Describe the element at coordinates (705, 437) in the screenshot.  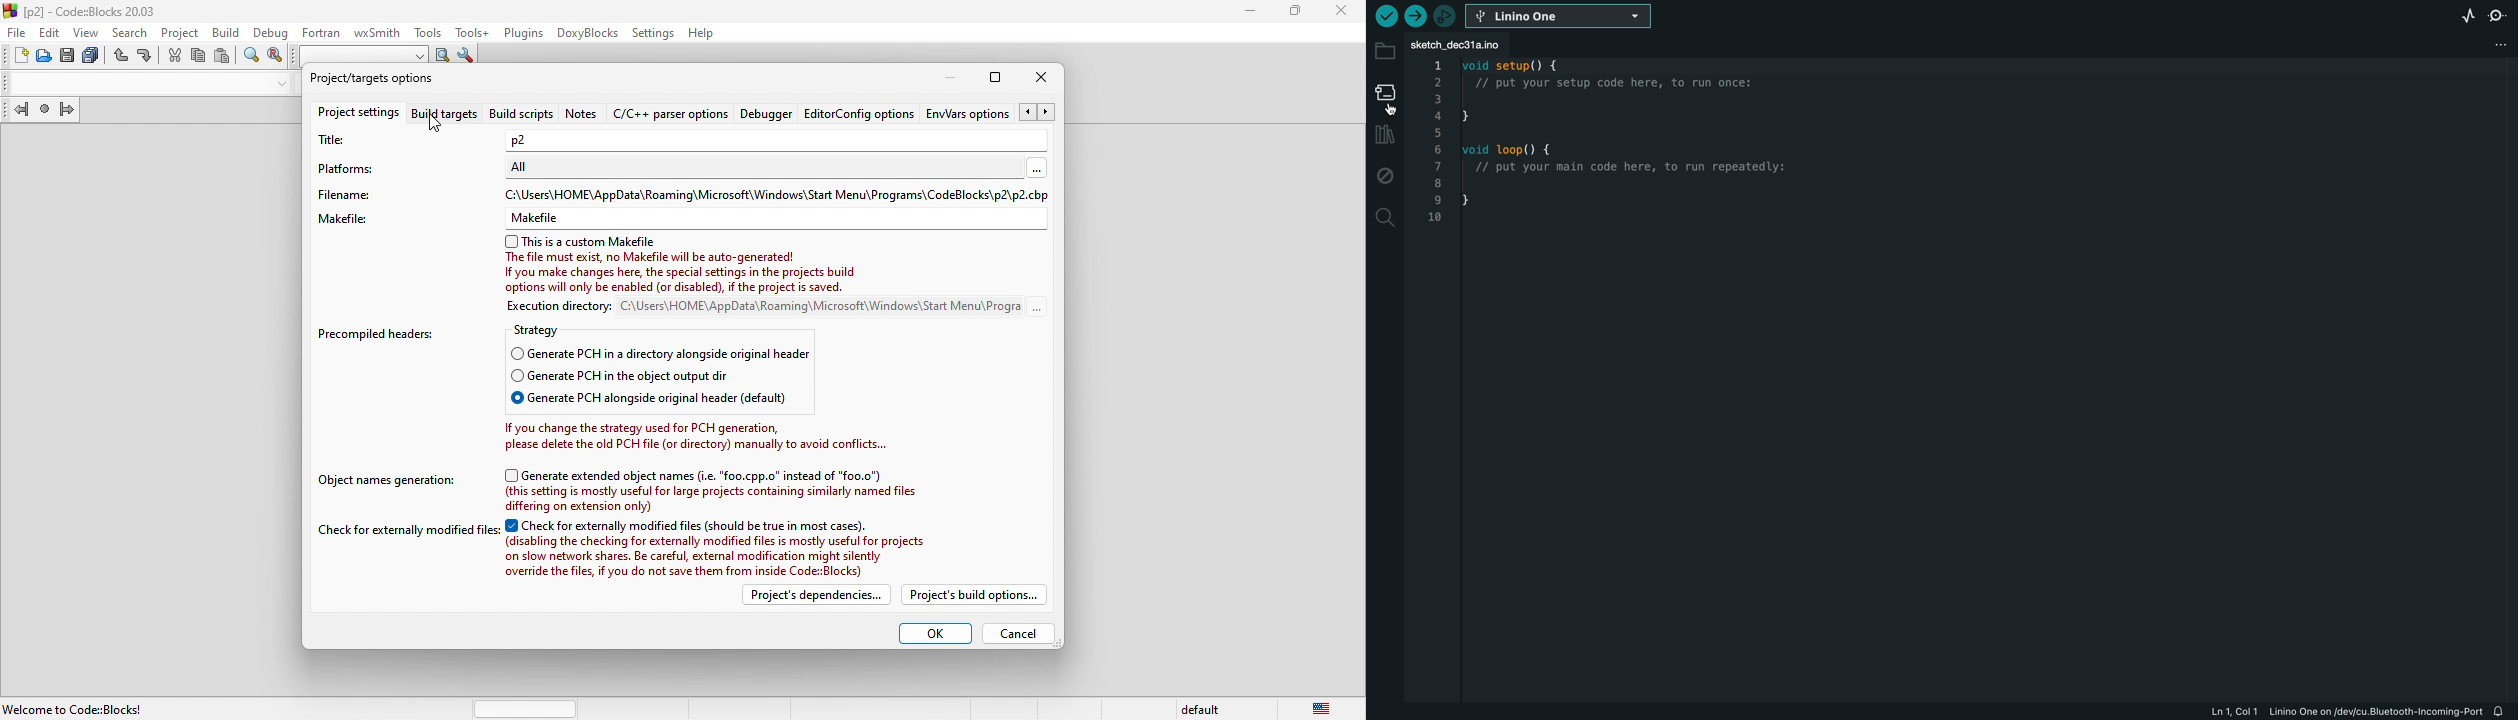
I see `Ifyou change the strategy used for PCH generation,please delete the old PCH file (or directory) manually to avoid conflicts..` at that location.